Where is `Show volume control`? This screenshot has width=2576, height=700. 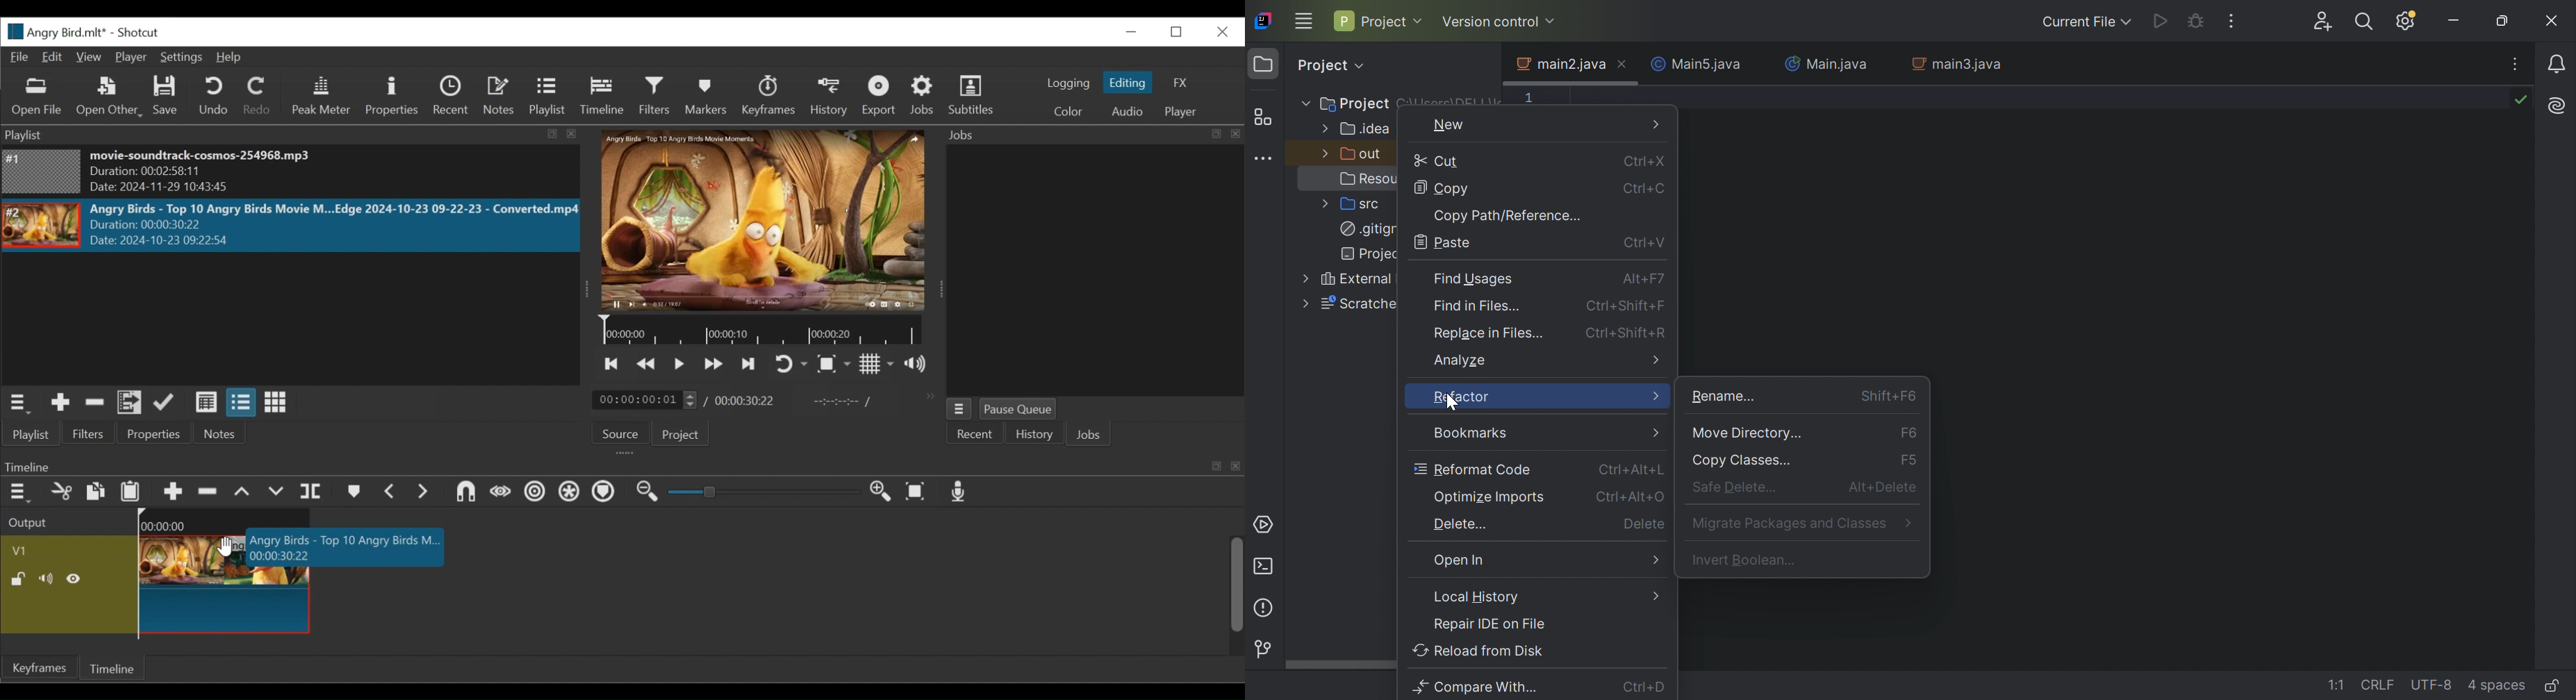 Show volume control is located at coordinates (919, 366).